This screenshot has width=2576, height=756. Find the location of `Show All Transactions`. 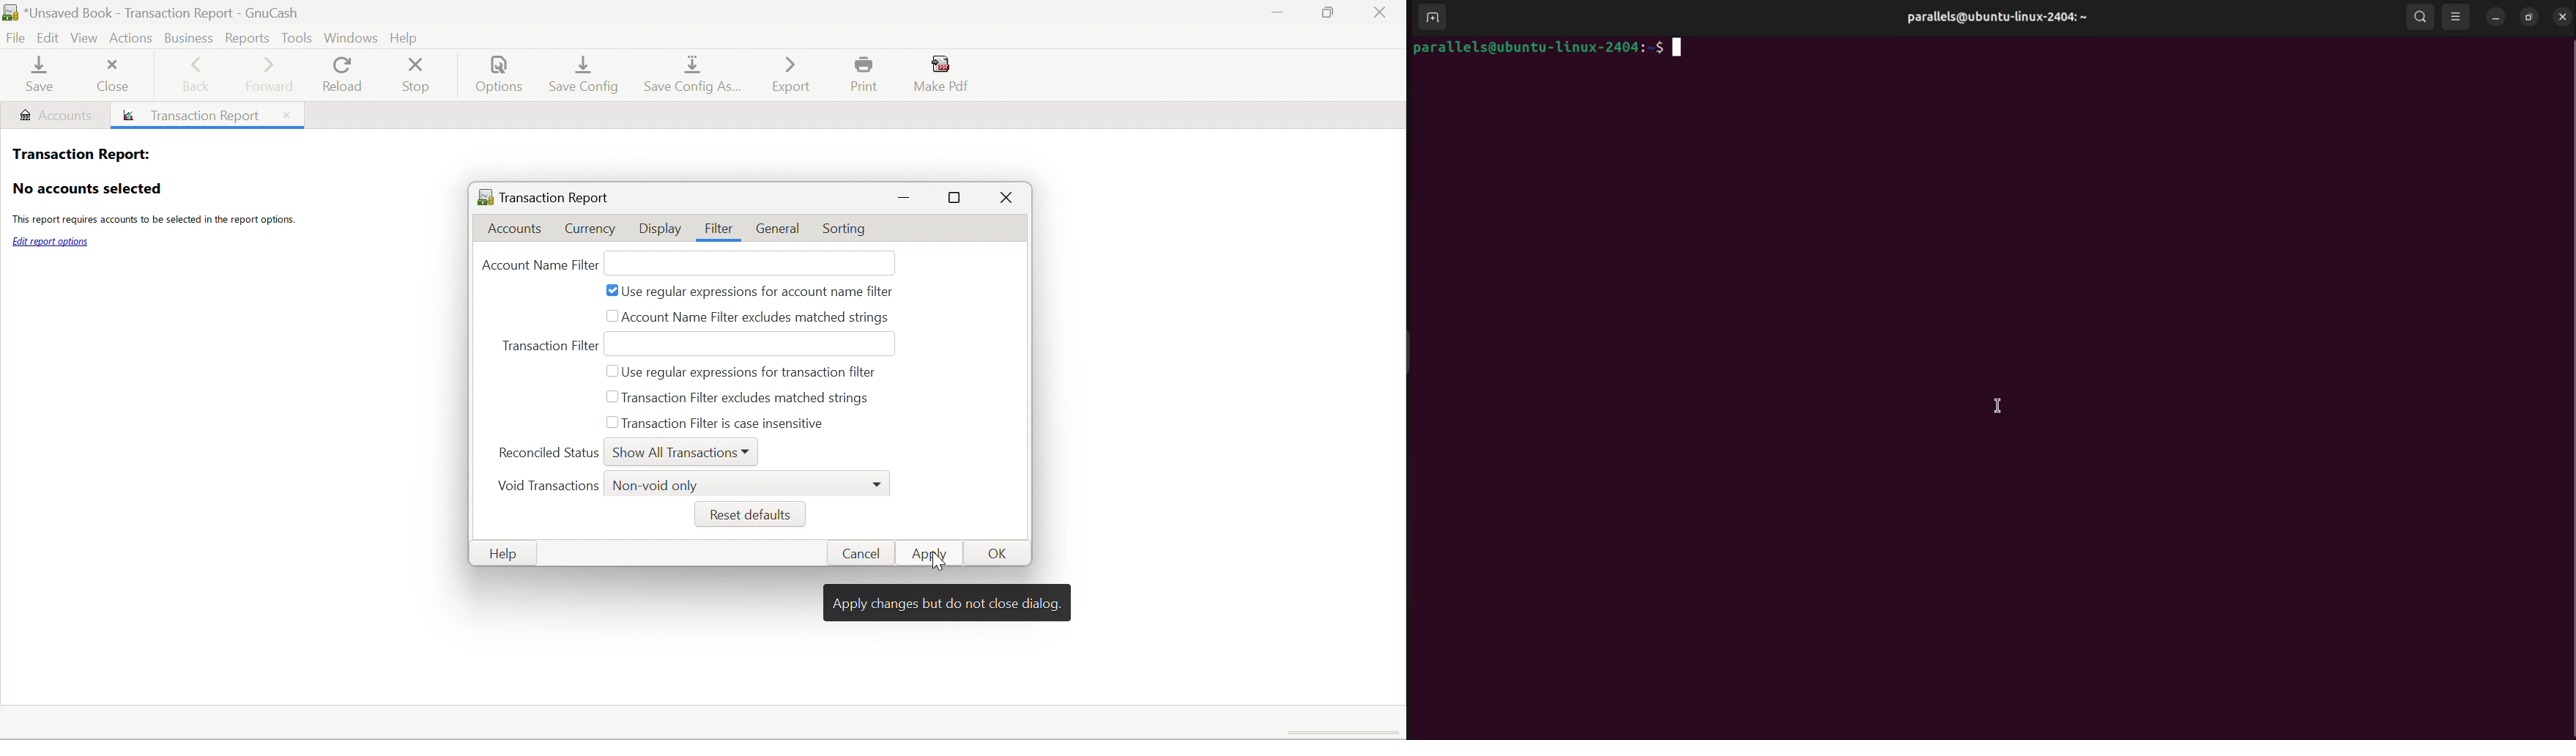

Show All Transactions is located at coordinates (674, 454).